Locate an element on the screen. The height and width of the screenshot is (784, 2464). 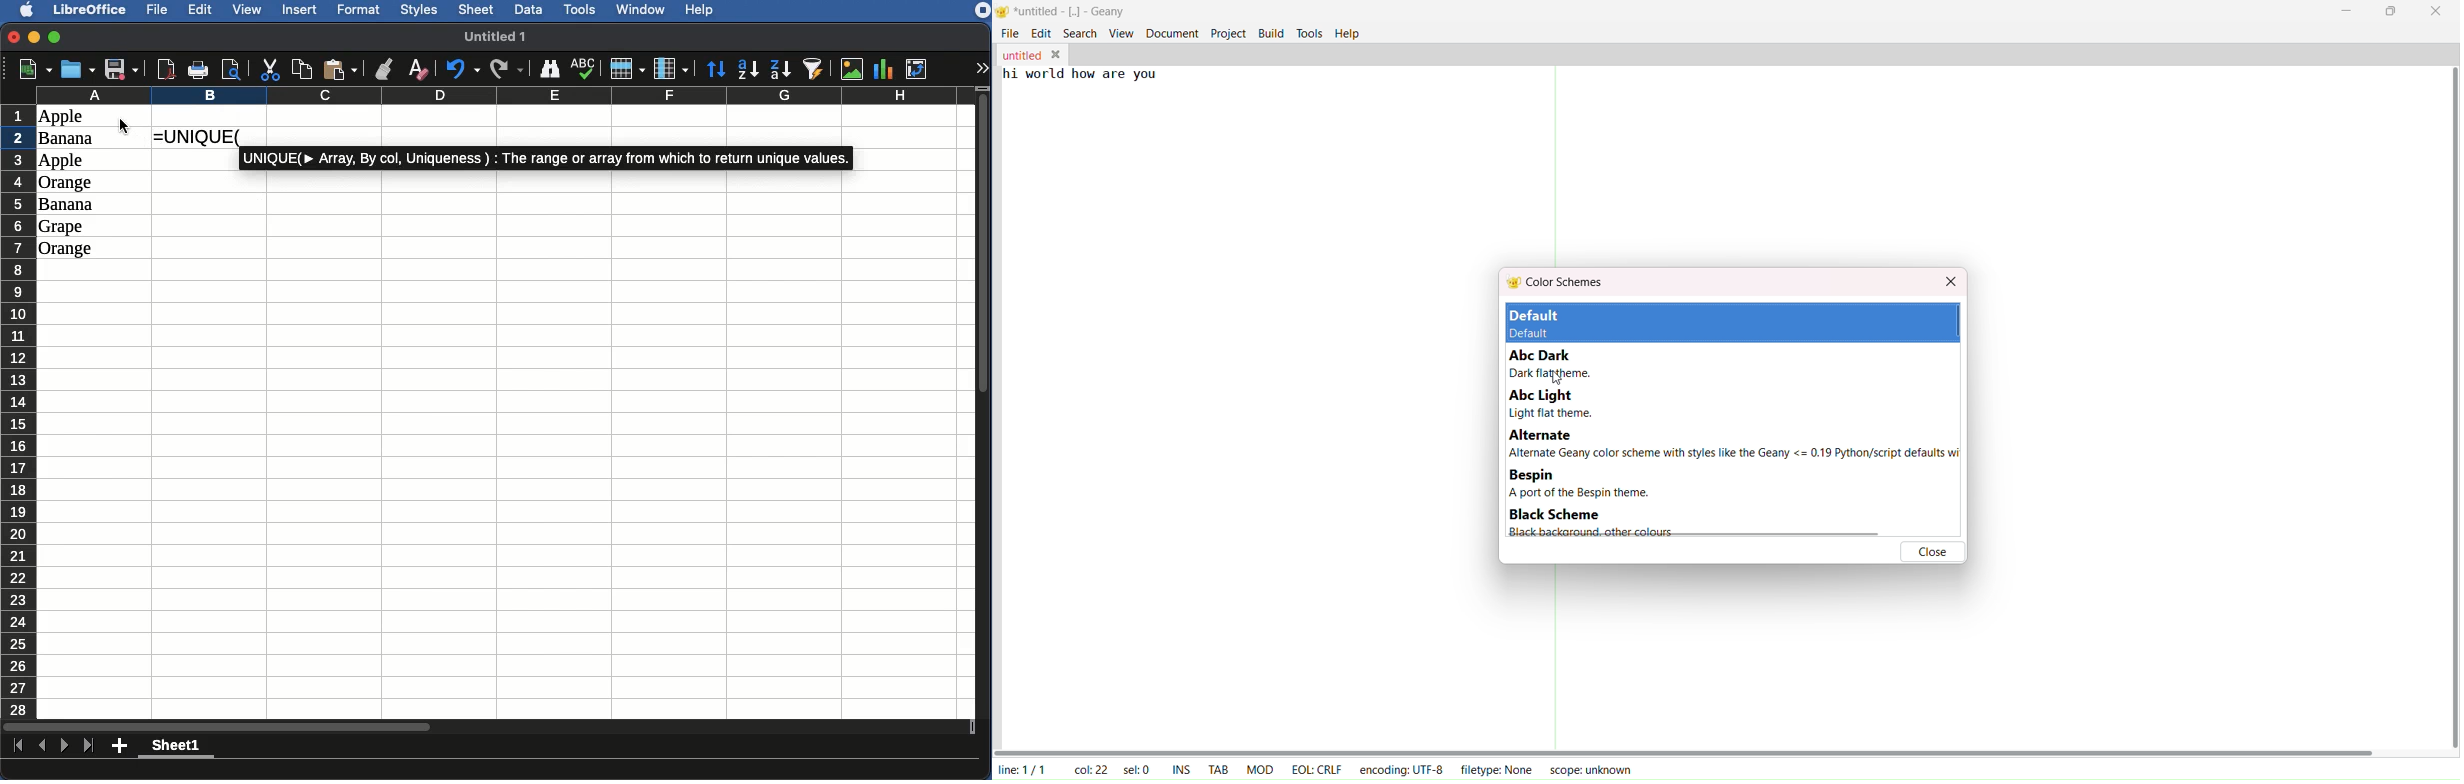
Cut is located at coordinates (270, 69).